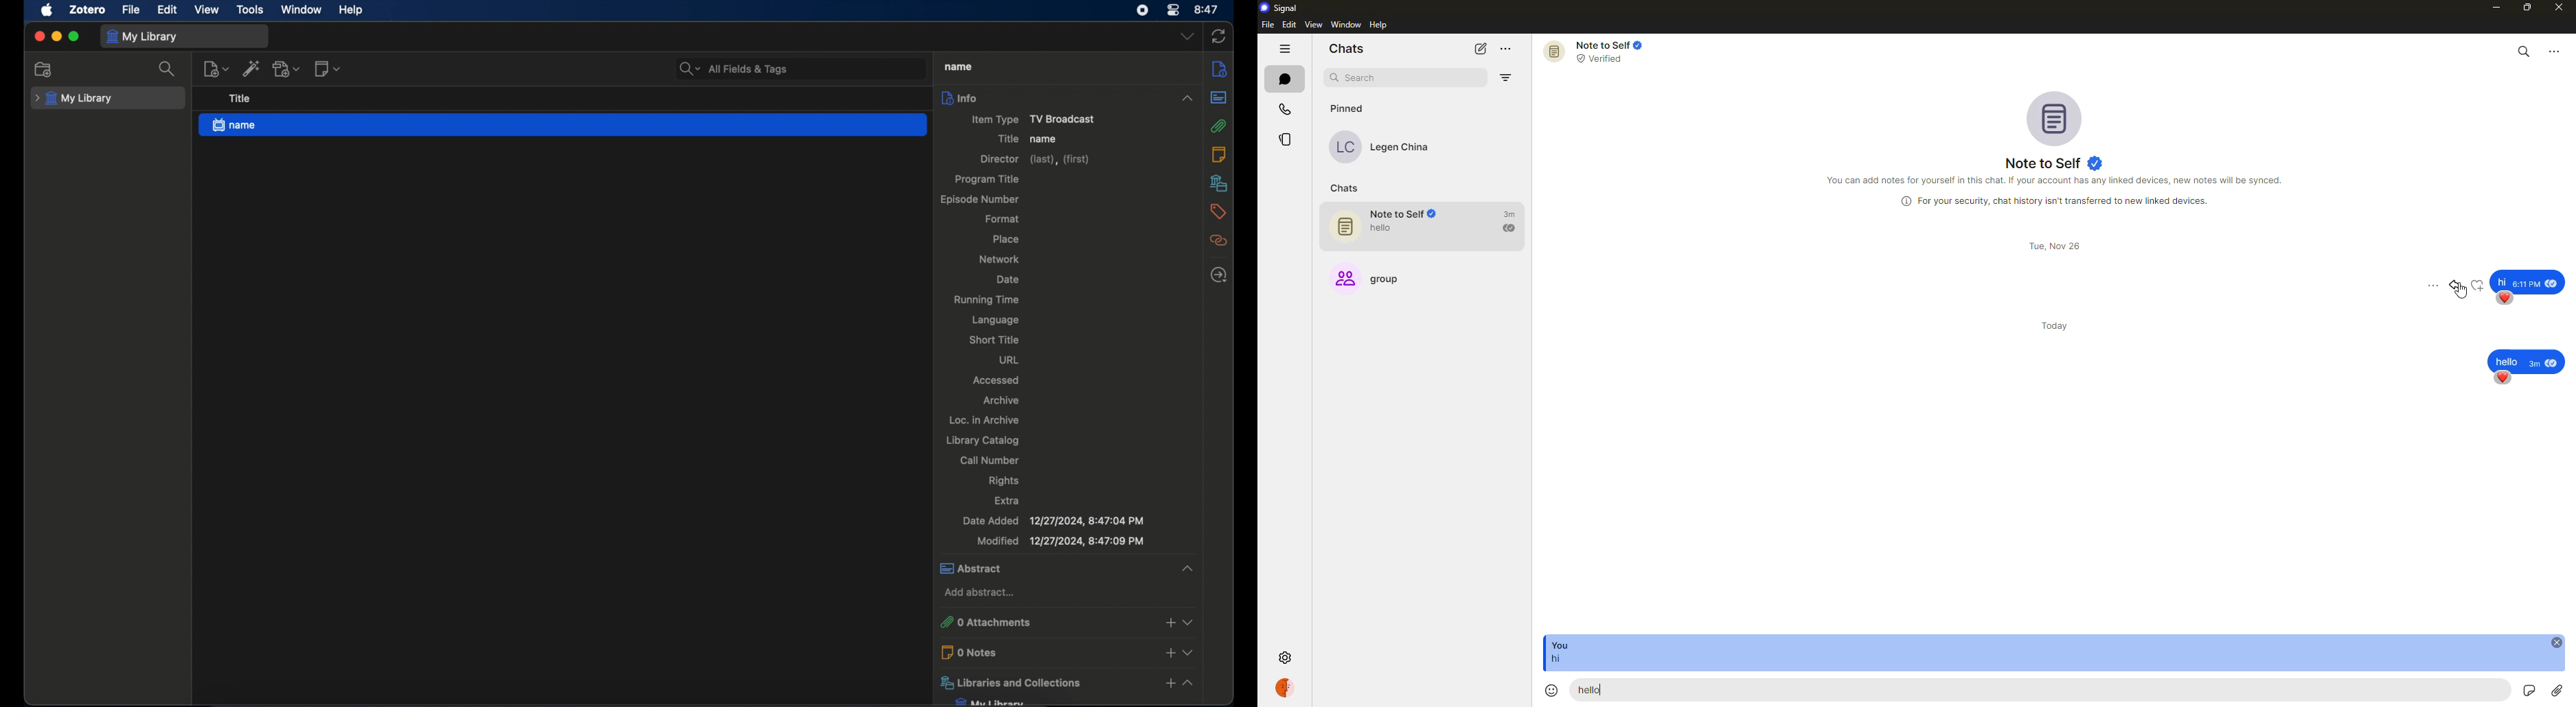  Describe the element at coordinates (1002, 401) in the screenshot. I see `archive` at that location.